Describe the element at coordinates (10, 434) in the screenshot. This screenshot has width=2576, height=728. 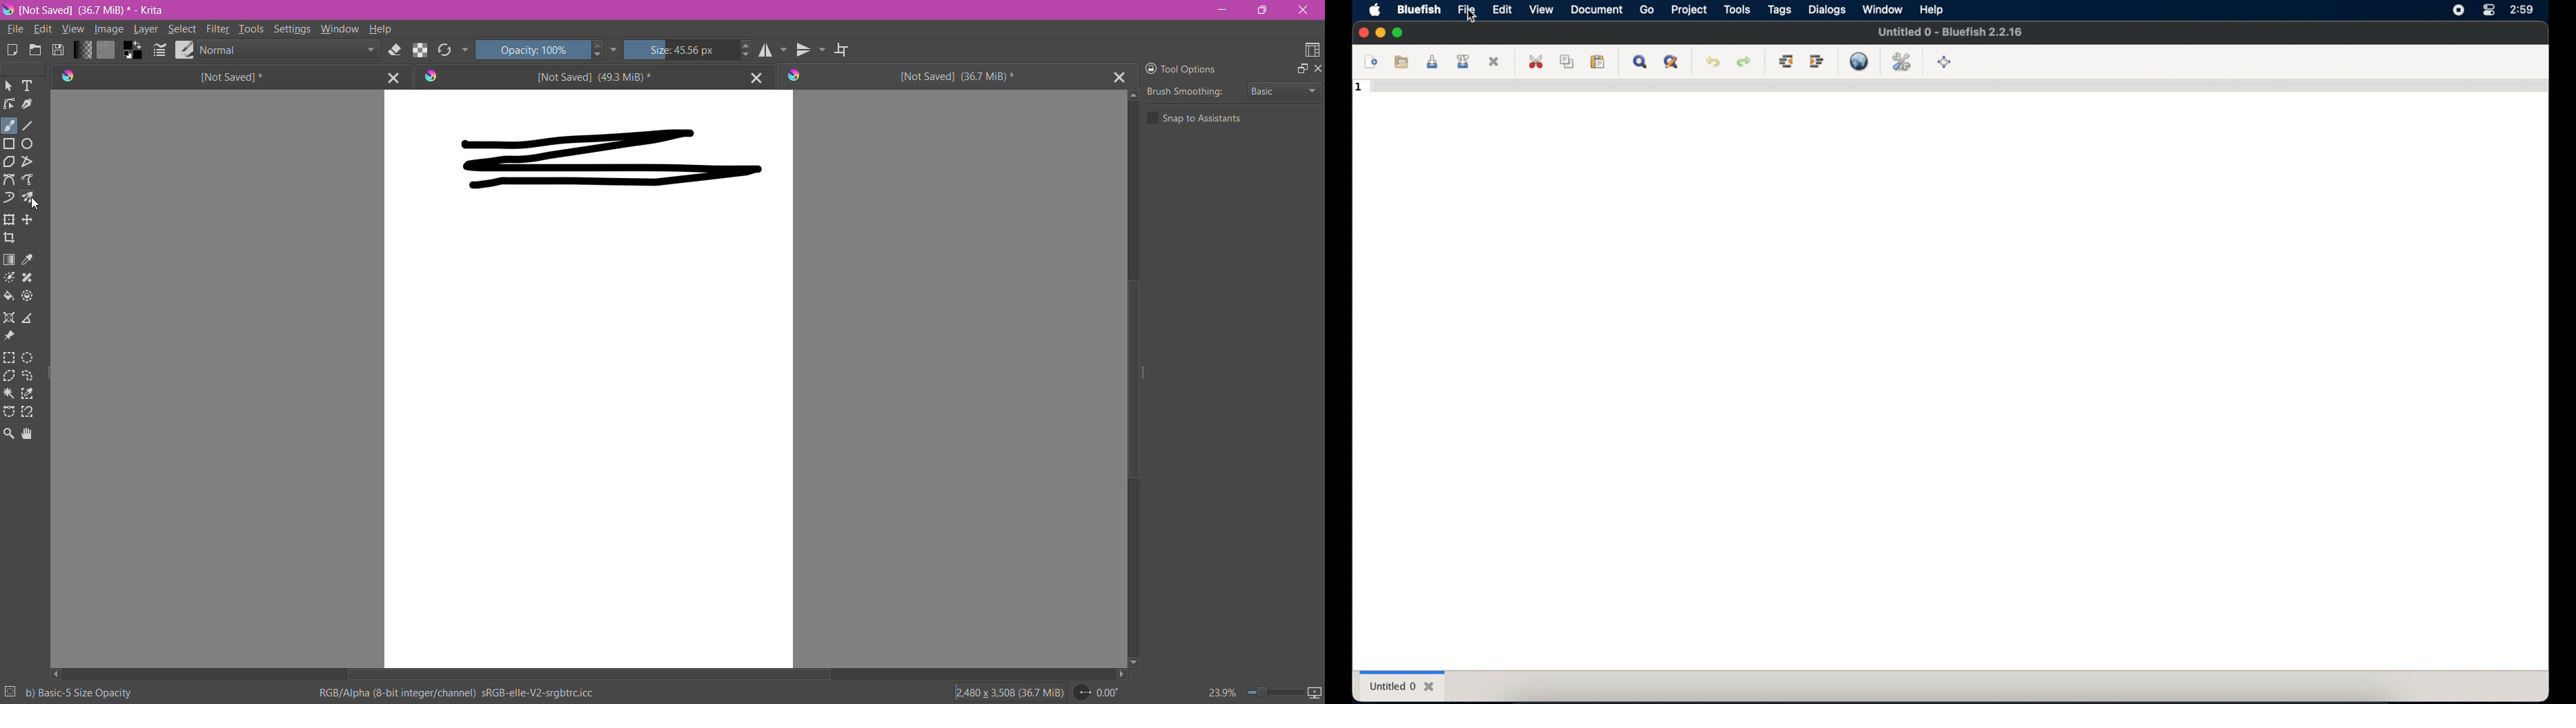
I see `Zoom Tool` at that location.